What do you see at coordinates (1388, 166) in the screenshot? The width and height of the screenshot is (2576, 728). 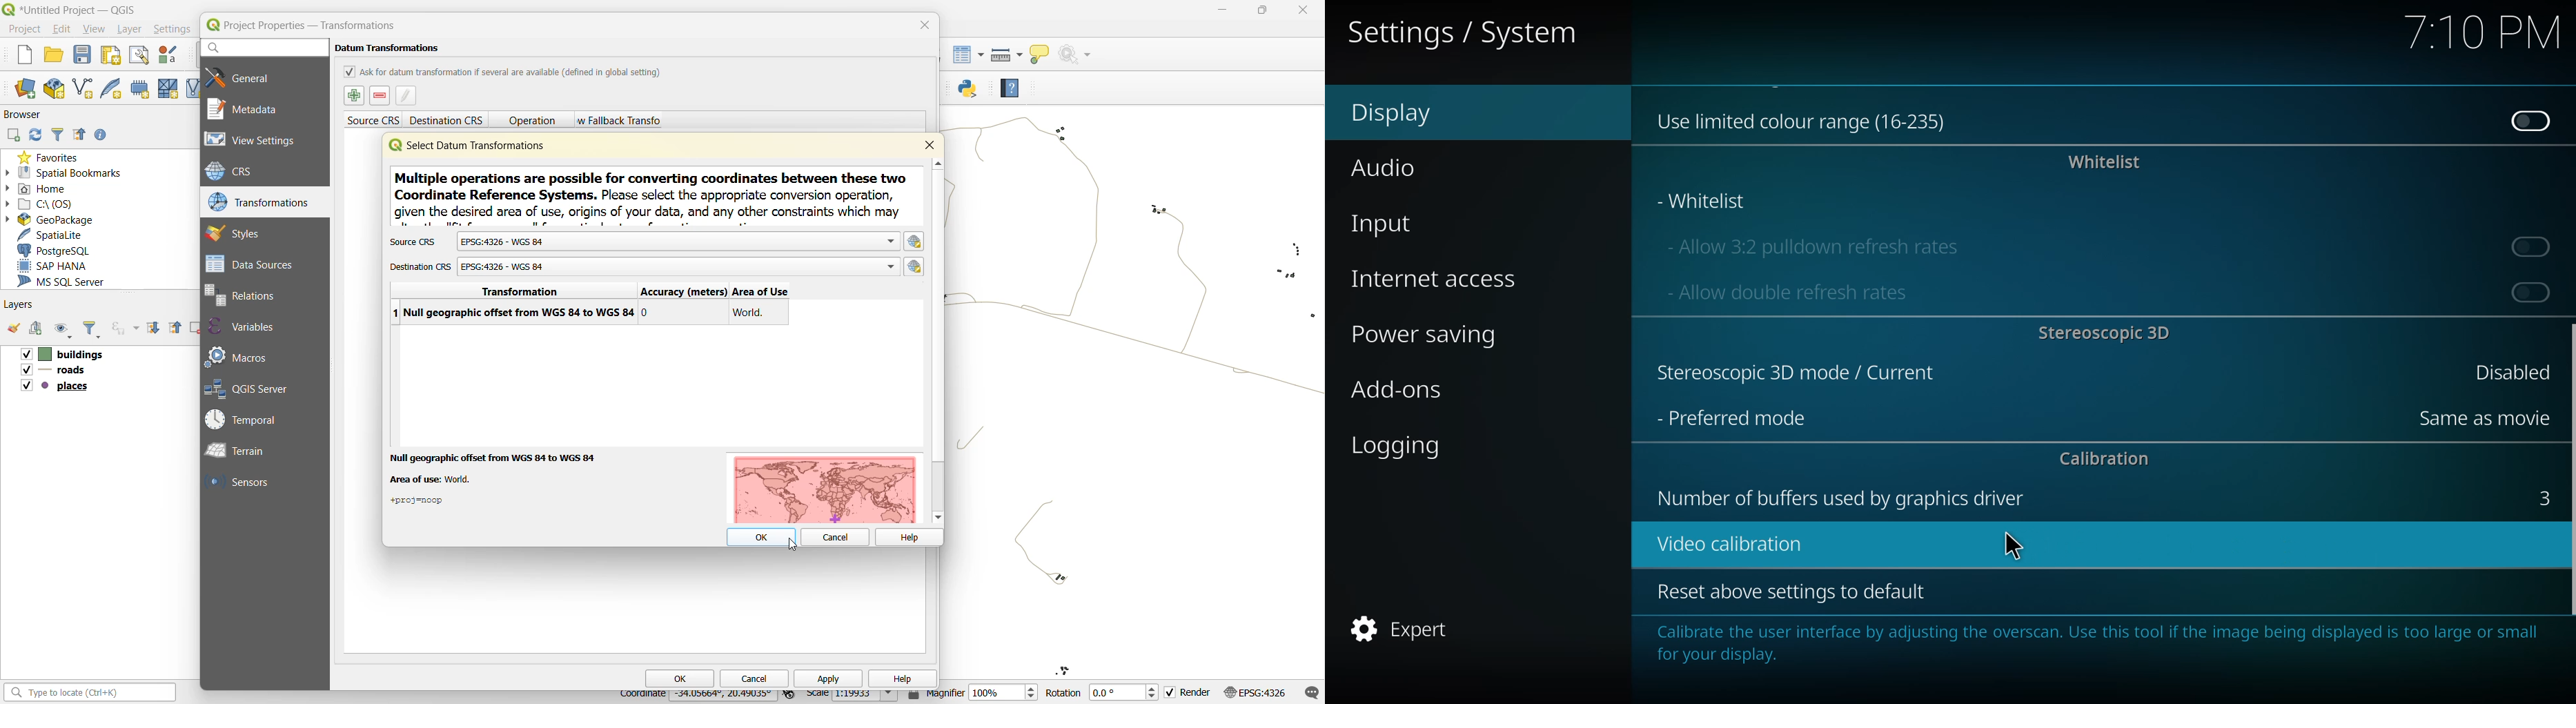 I see `audio` at bounding box center [1388, 166].